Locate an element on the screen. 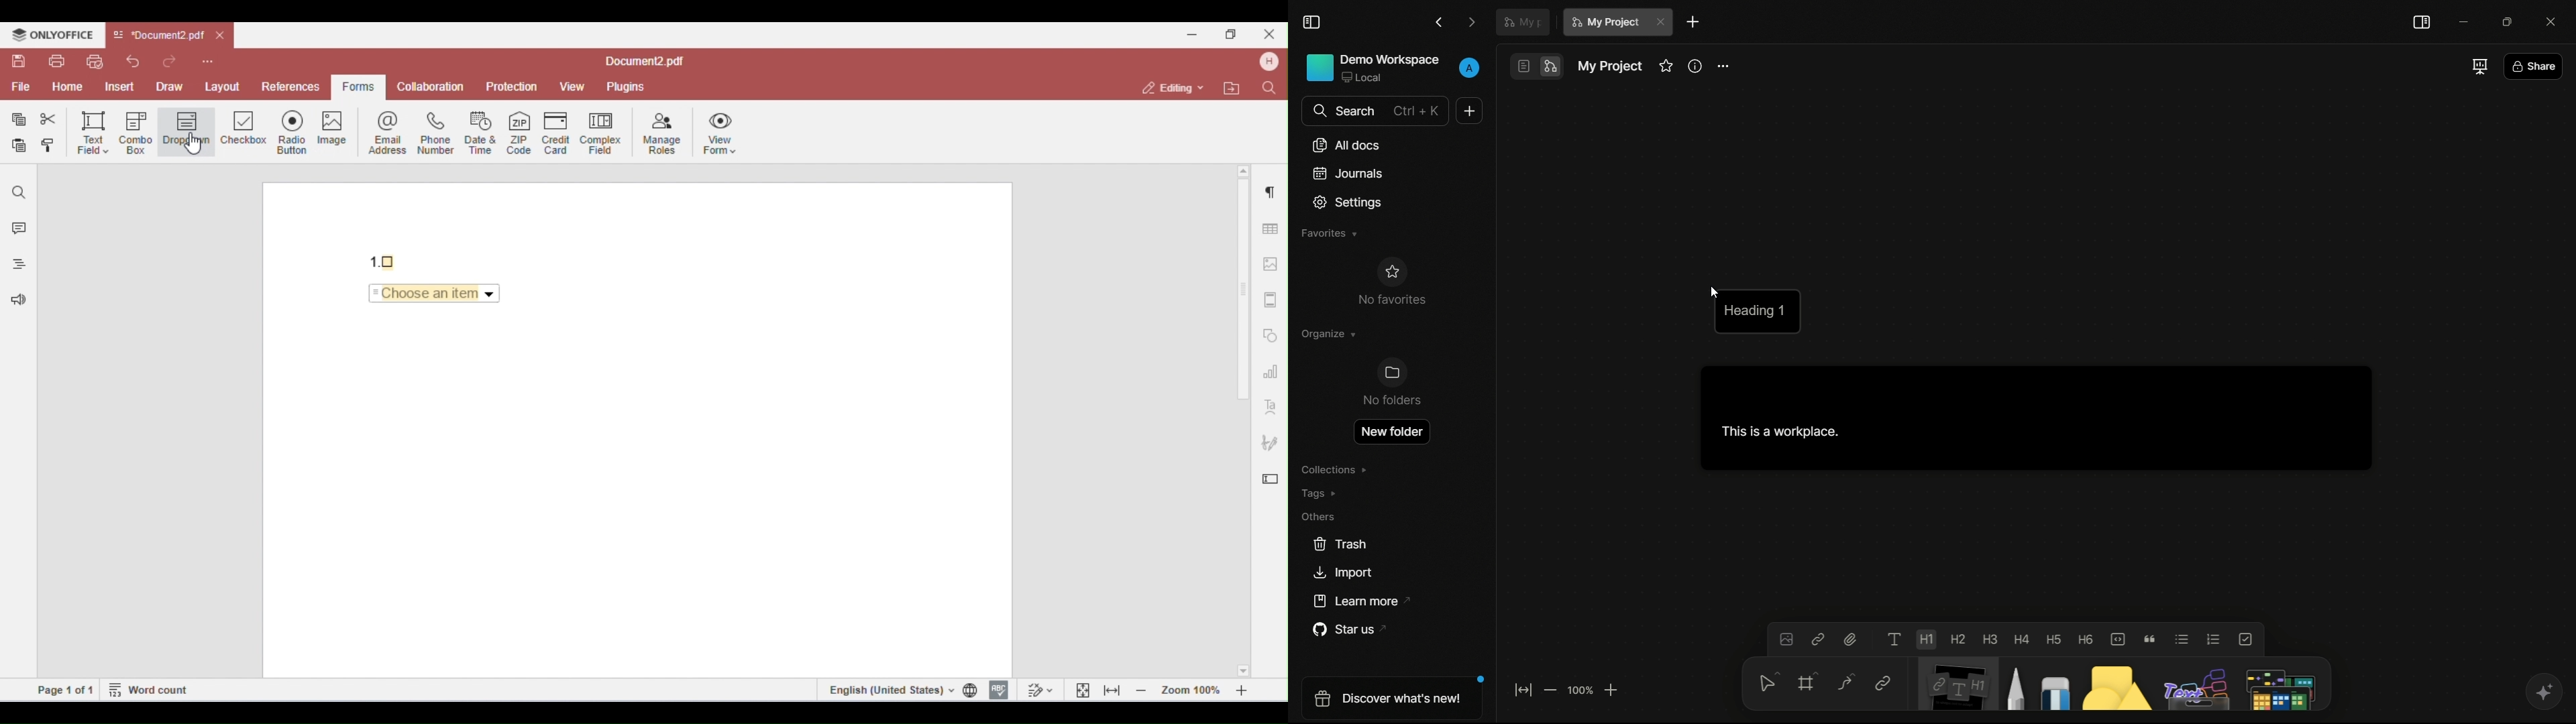  pencil and pen is located at coordinates (2015, 685).